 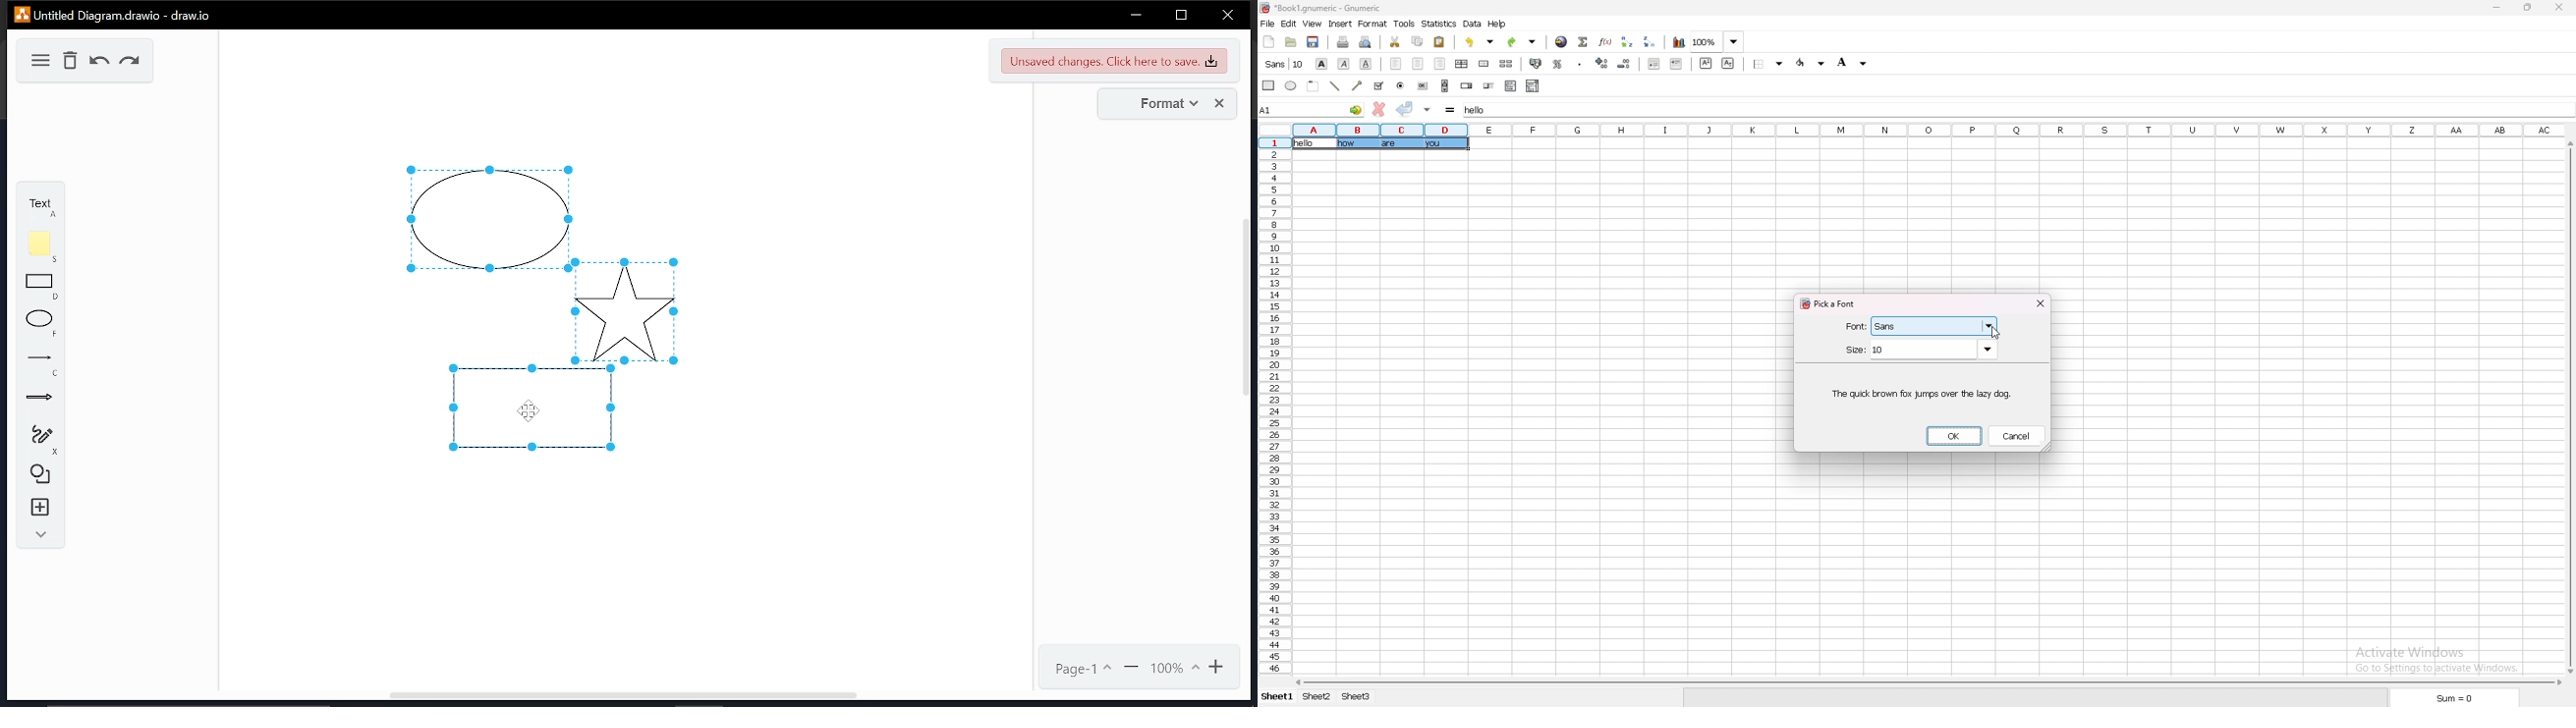 I want to click on bold, so click(x=1321, y=63).